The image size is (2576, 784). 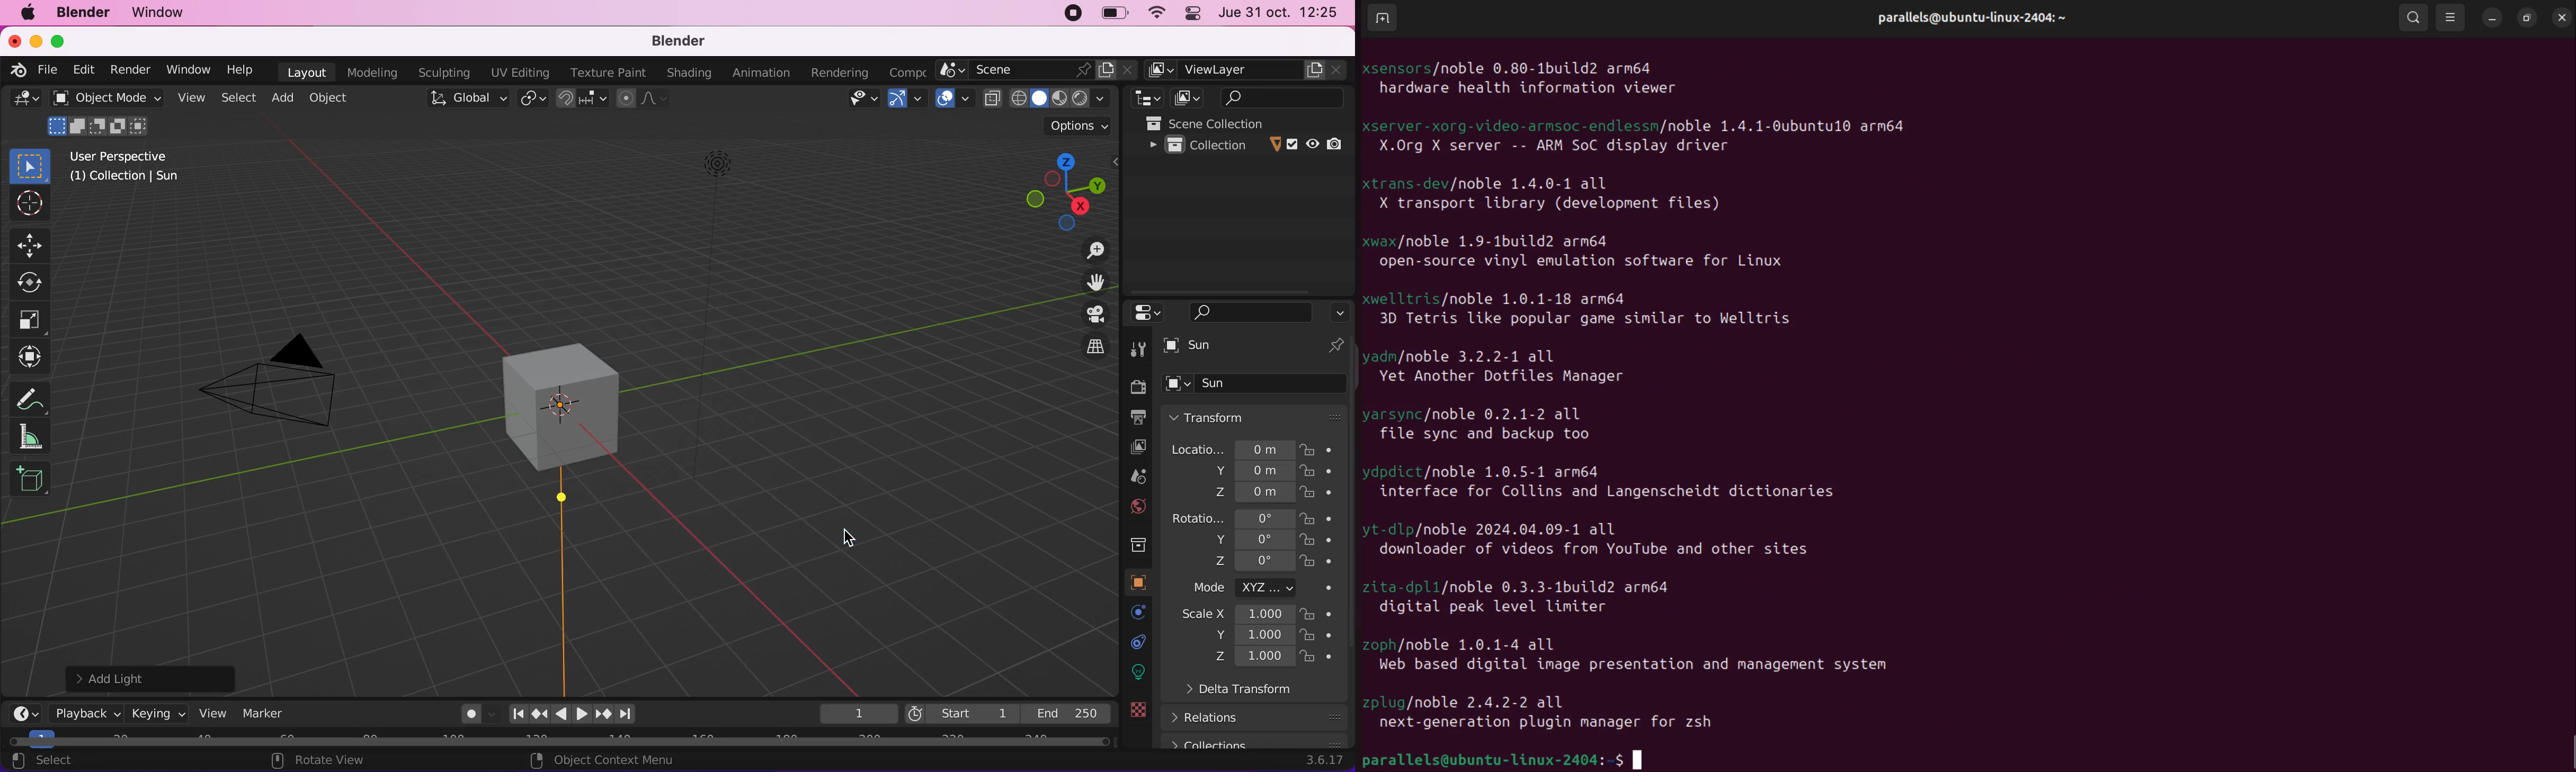 I want to click on minimize, so click(x=35, y=42).